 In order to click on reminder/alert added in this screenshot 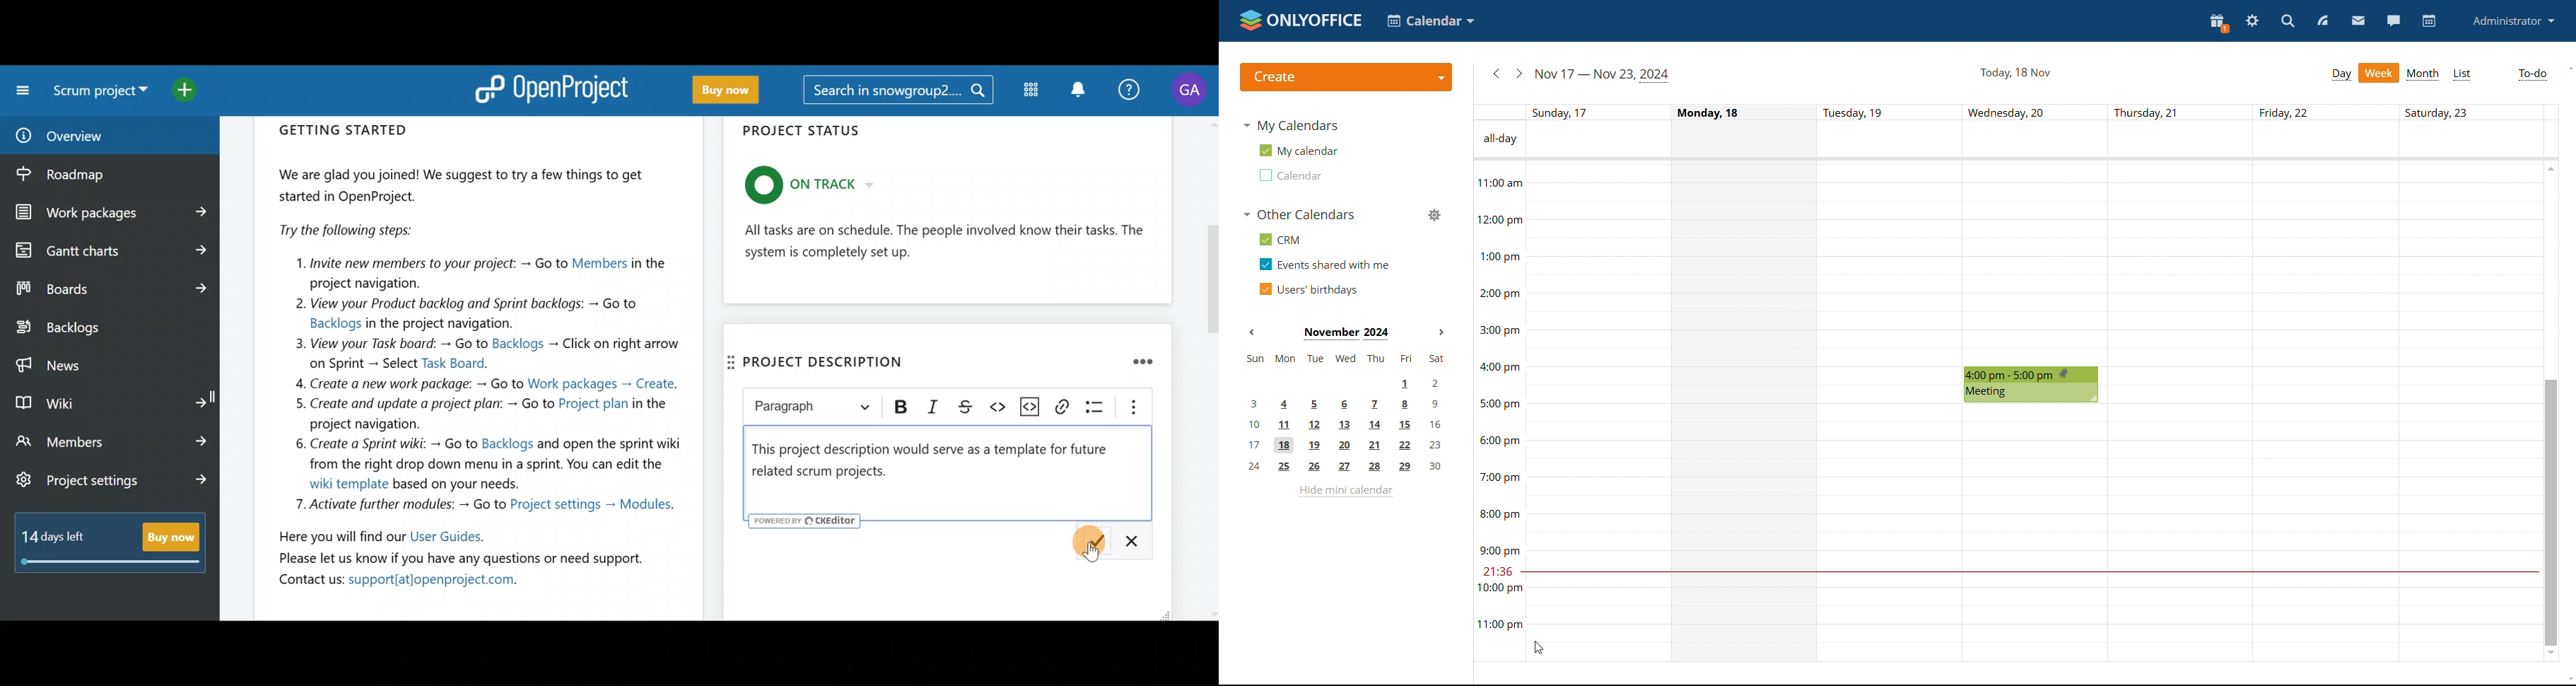, I will do `click(2066, 375)`.